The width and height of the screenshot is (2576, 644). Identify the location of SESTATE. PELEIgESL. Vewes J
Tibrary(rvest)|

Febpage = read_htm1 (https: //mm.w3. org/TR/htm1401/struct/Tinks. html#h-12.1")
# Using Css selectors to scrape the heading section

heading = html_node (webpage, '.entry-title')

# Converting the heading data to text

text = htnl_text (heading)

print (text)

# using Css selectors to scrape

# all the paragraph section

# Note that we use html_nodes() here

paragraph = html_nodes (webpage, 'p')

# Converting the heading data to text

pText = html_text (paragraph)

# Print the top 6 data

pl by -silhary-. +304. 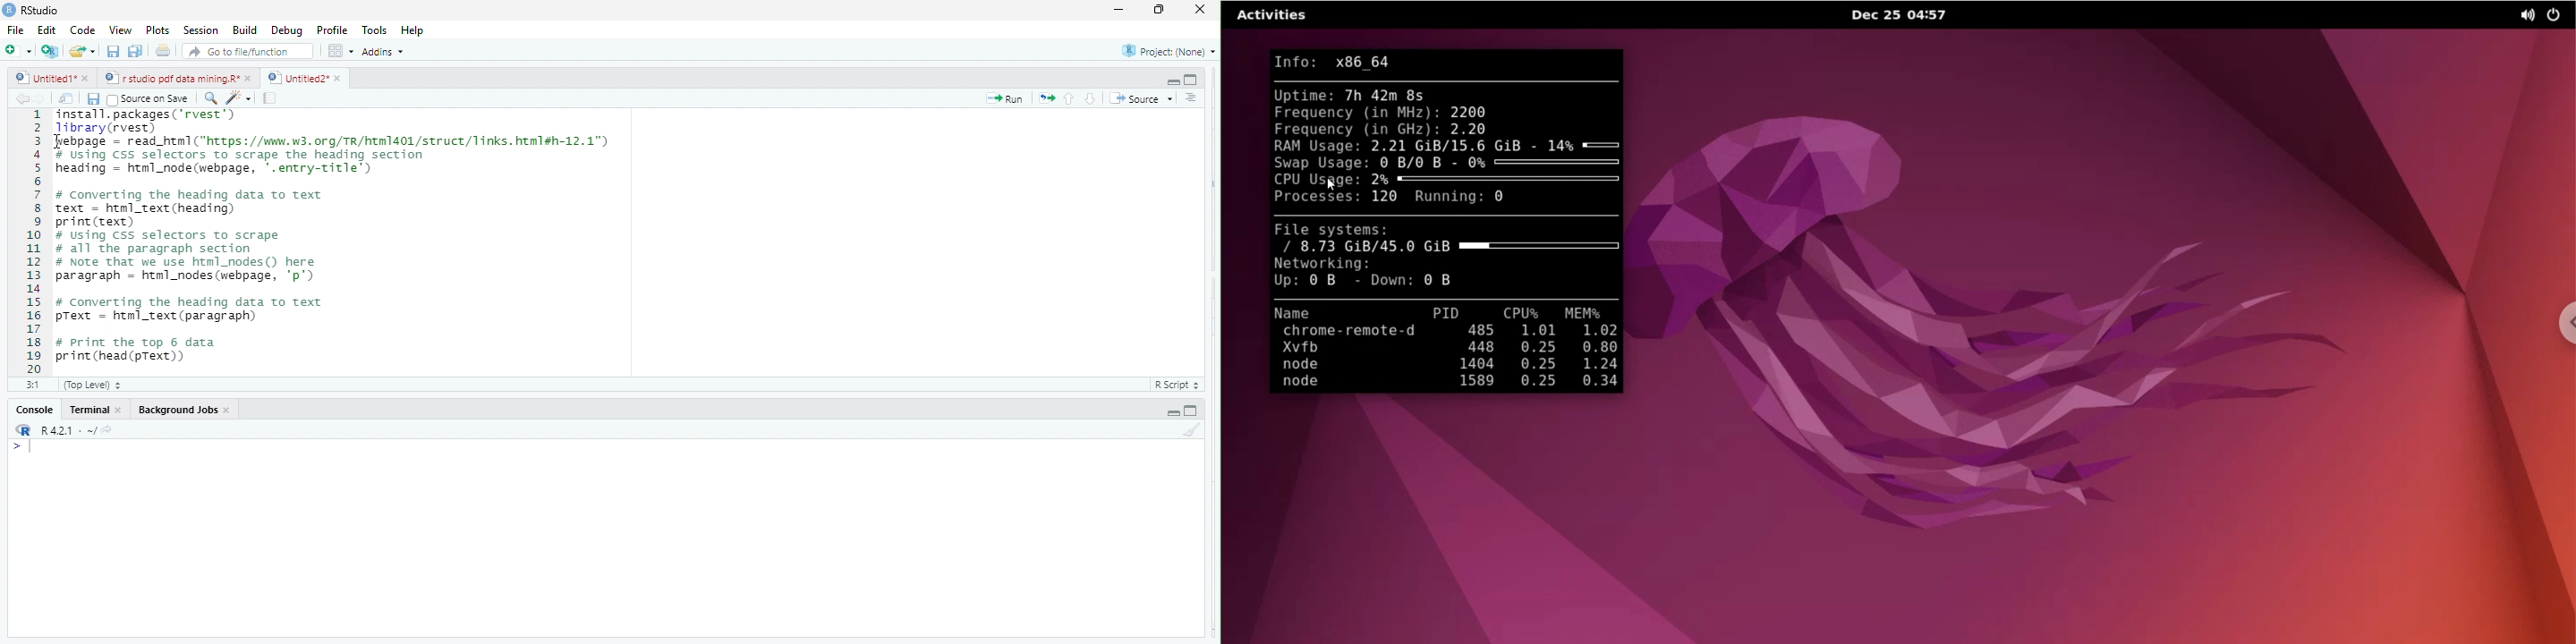
(394, 240).